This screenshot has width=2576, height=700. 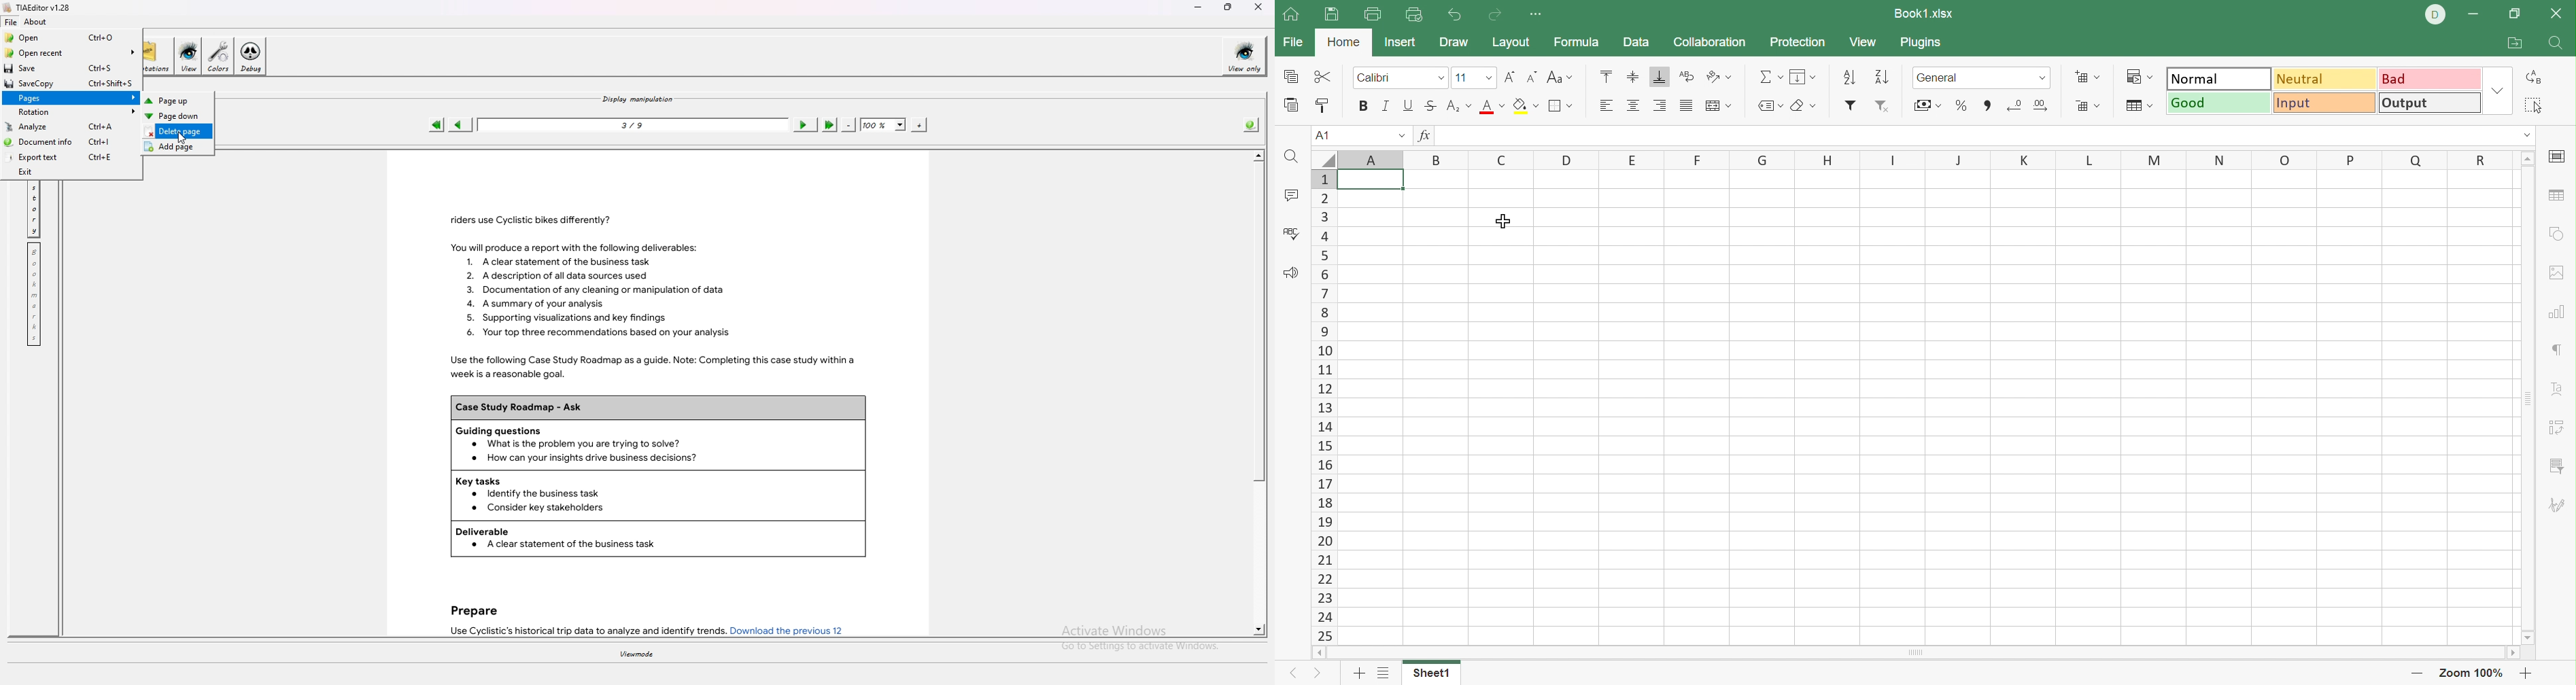 I want to click on Delete cell, so click(x=2086, y=107).